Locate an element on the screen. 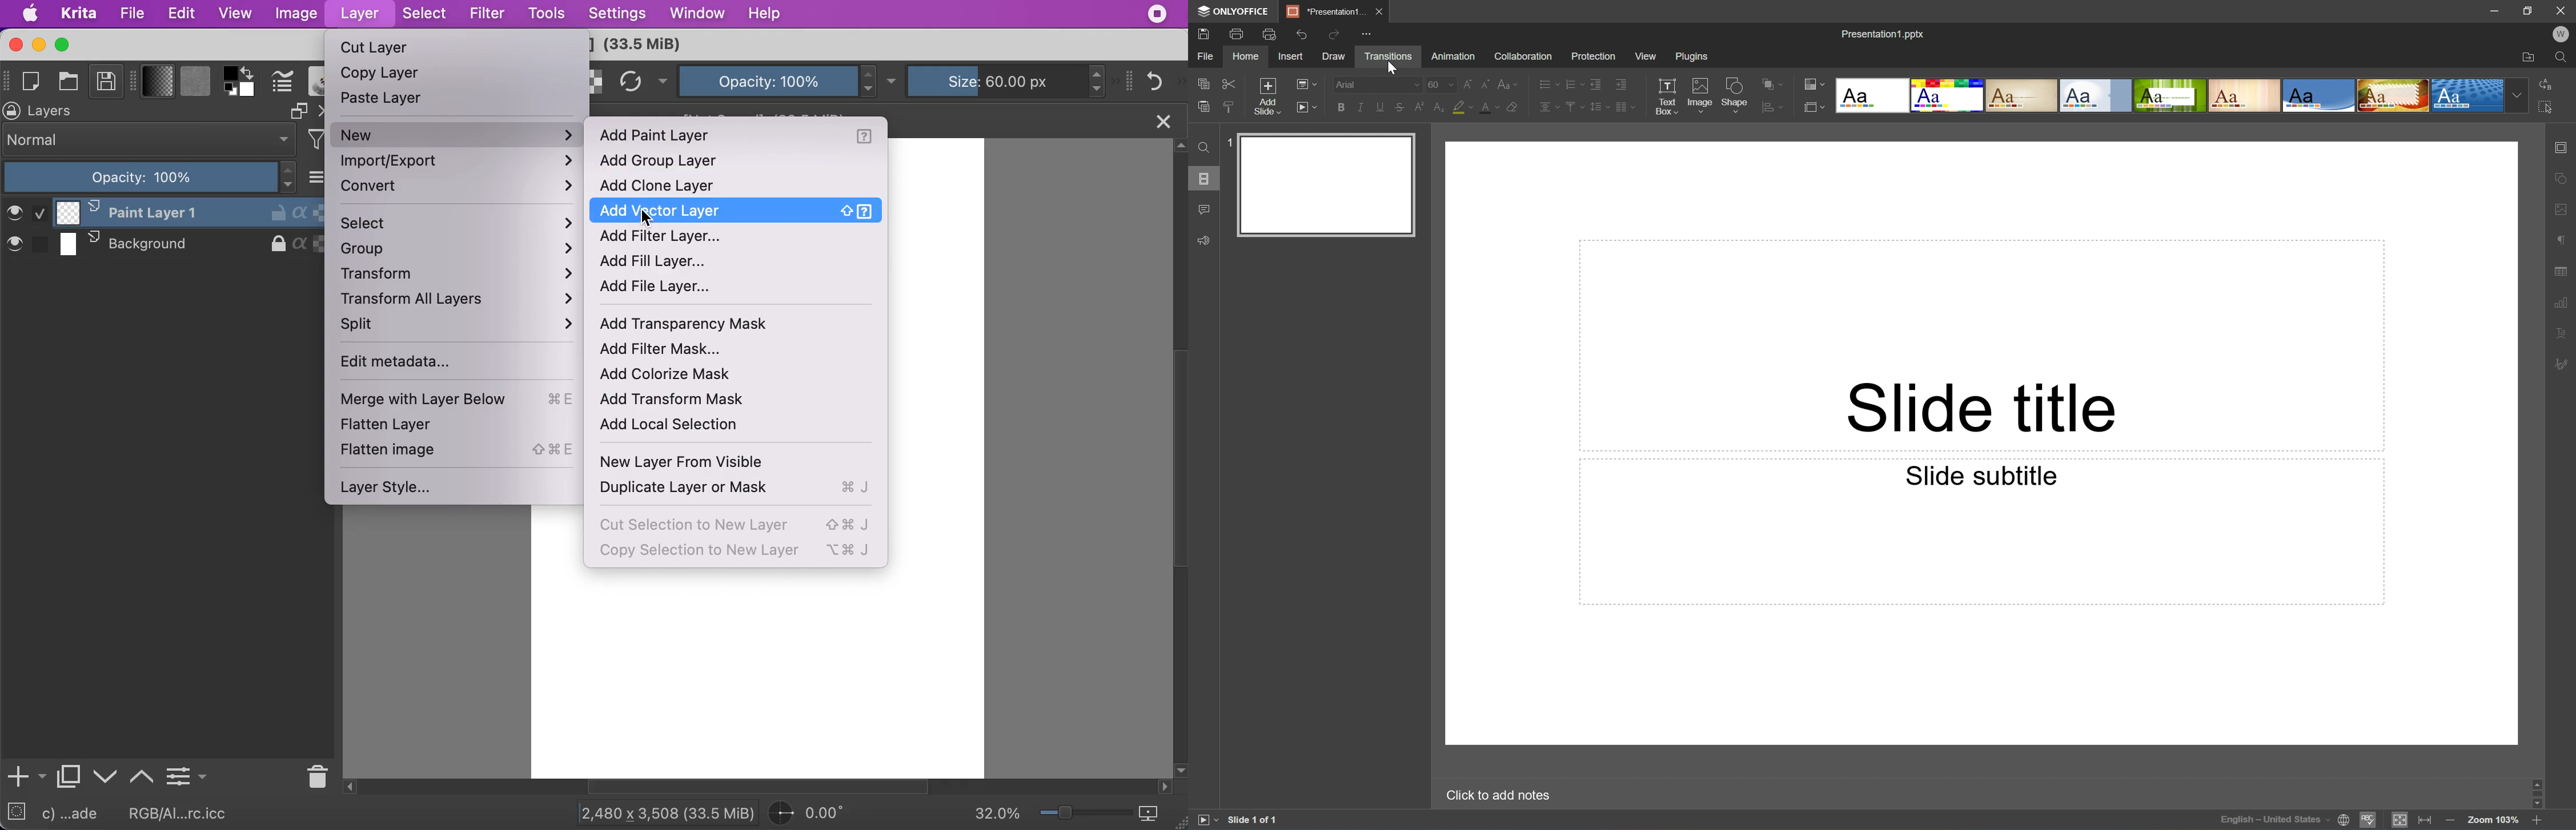  Text Box is located at coordinates (1669, 97).